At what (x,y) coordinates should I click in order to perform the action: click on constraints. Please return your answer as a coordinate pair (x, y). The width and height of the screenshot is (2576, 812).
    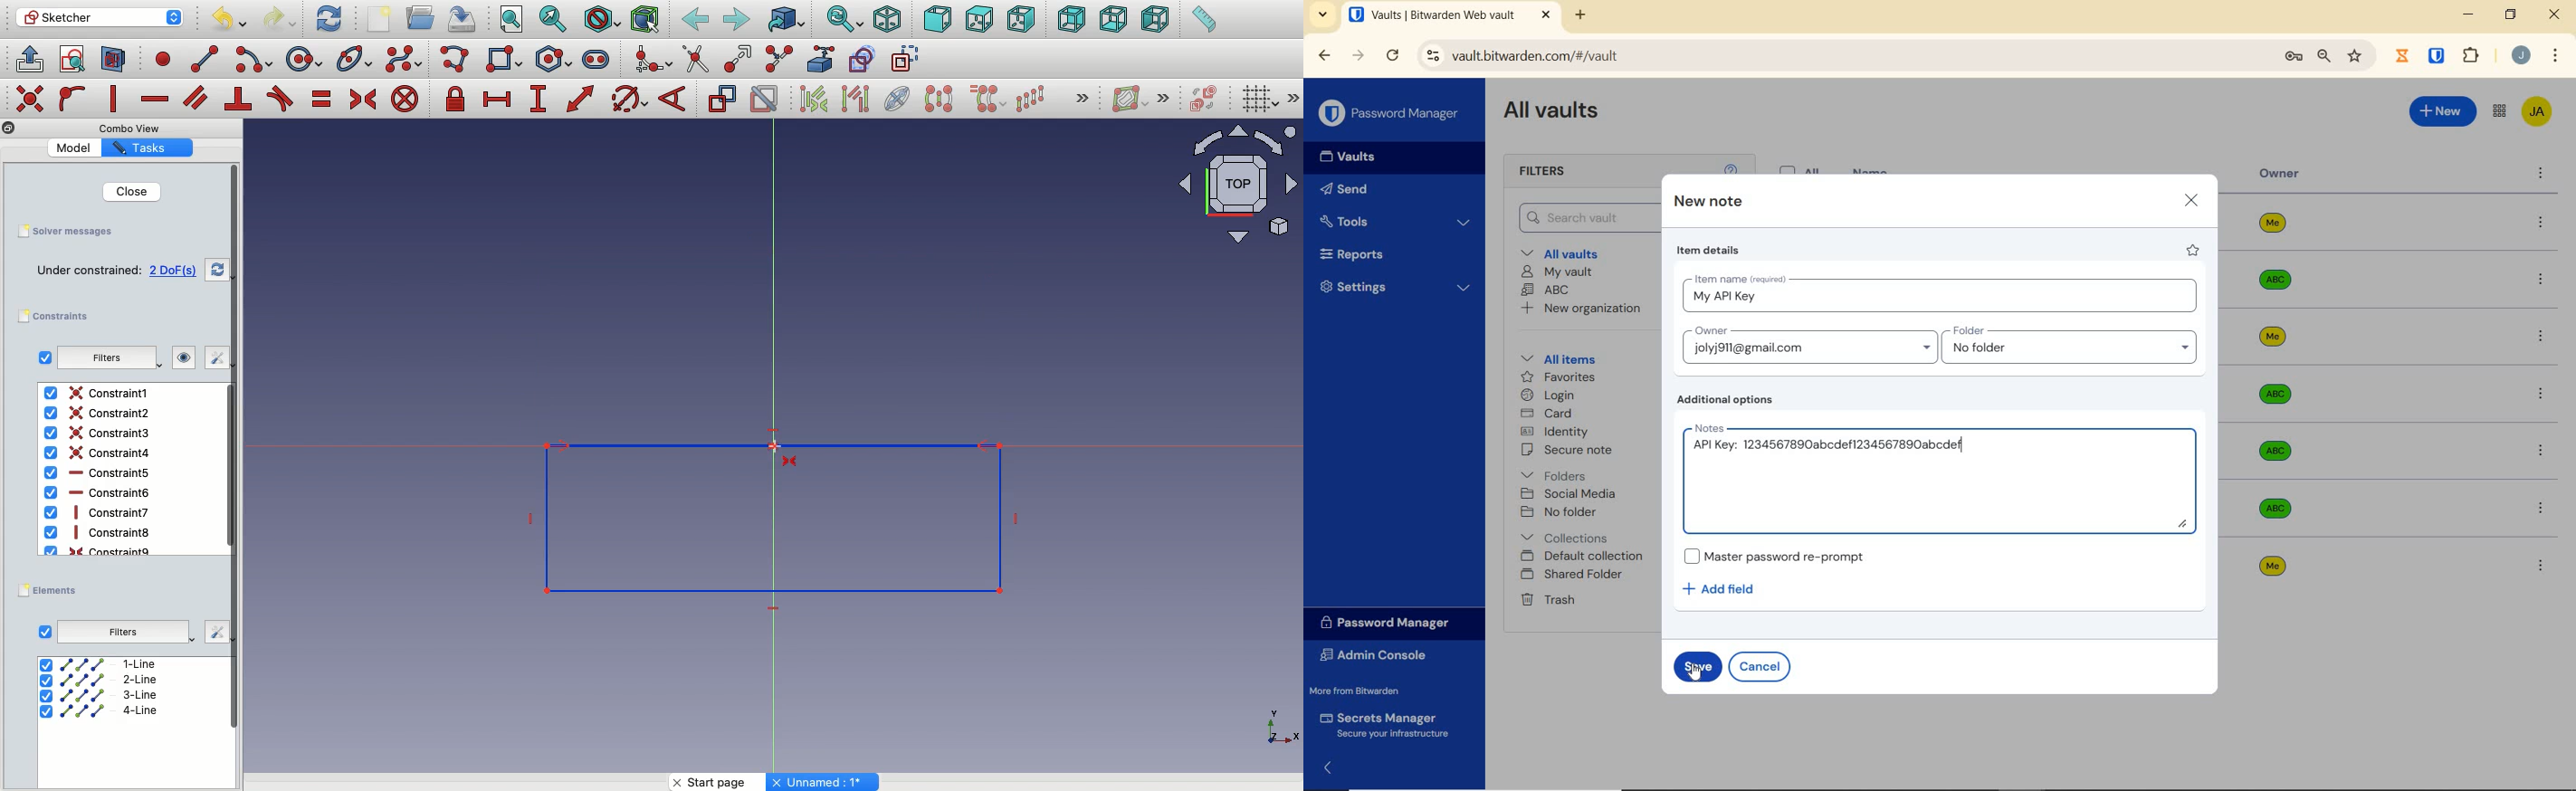
    Looking at the image, I should click on (58, 317).